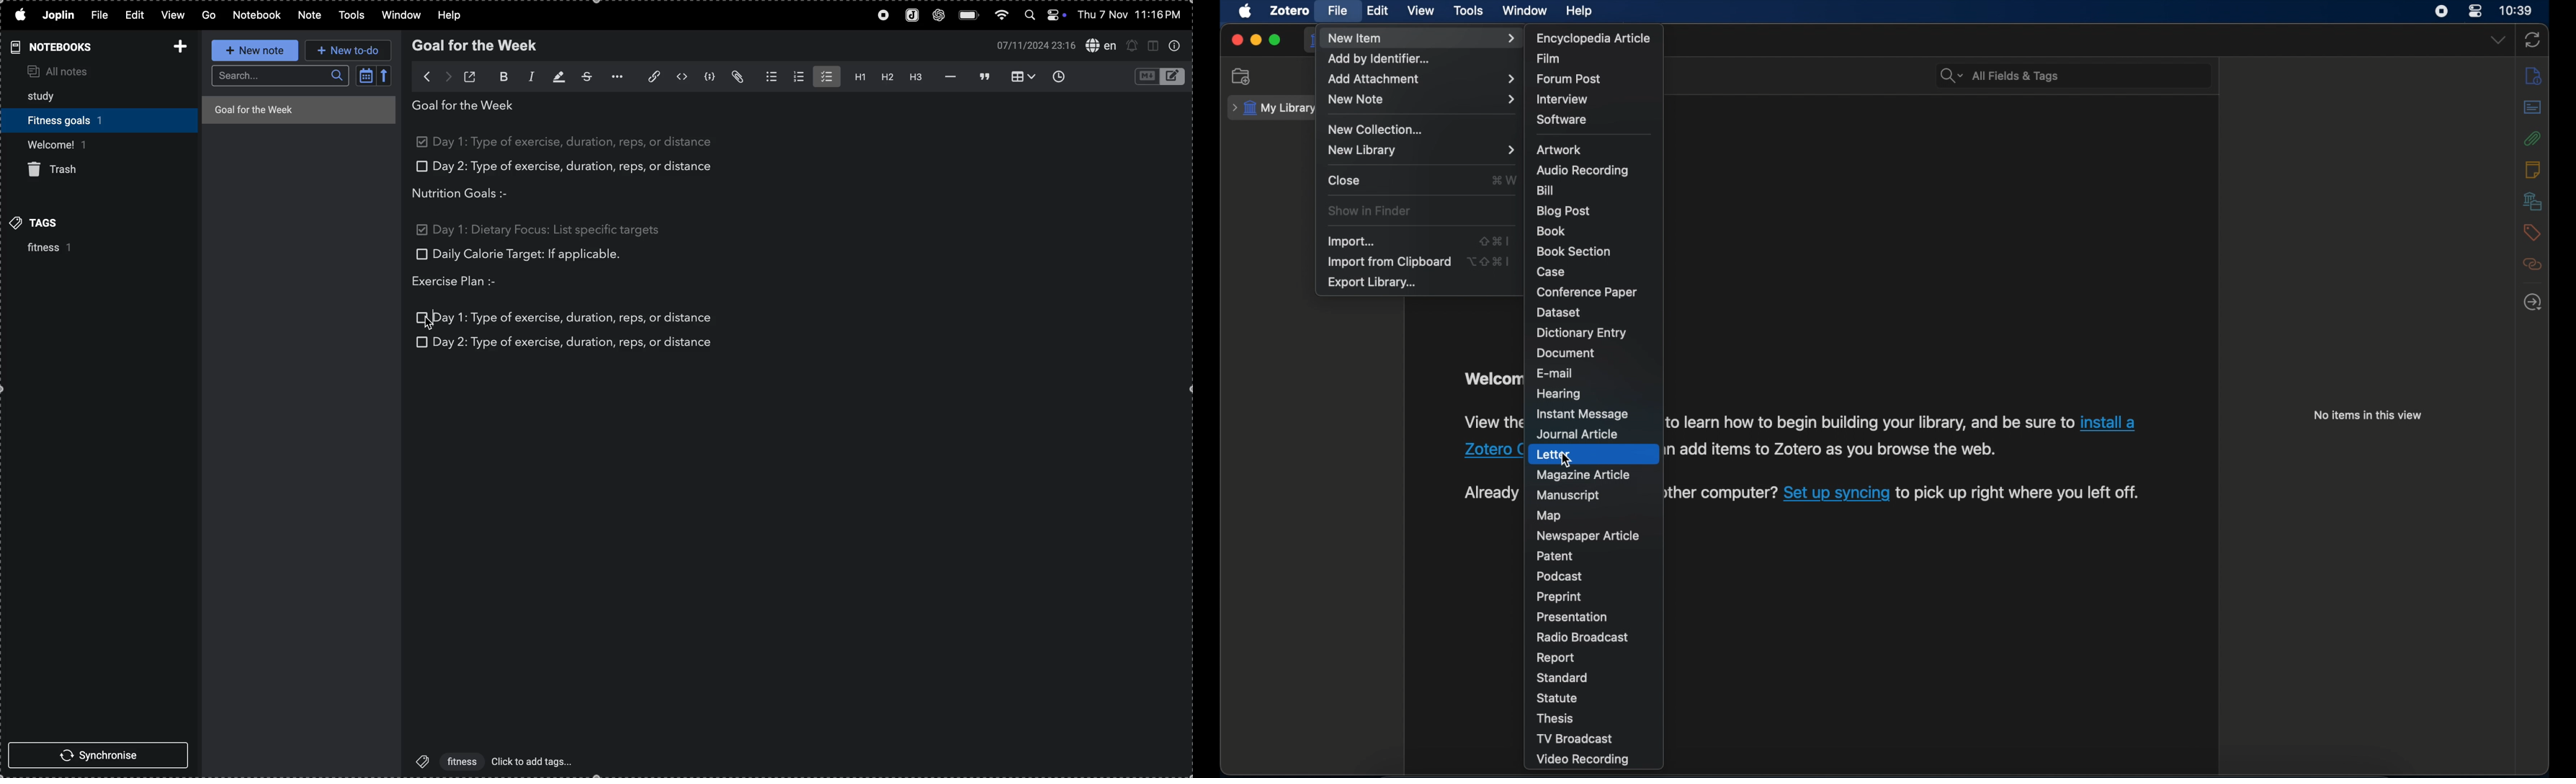  Describe the element at coordinates (1555, 372) in the screenshot. I see `e-mail` at that location.